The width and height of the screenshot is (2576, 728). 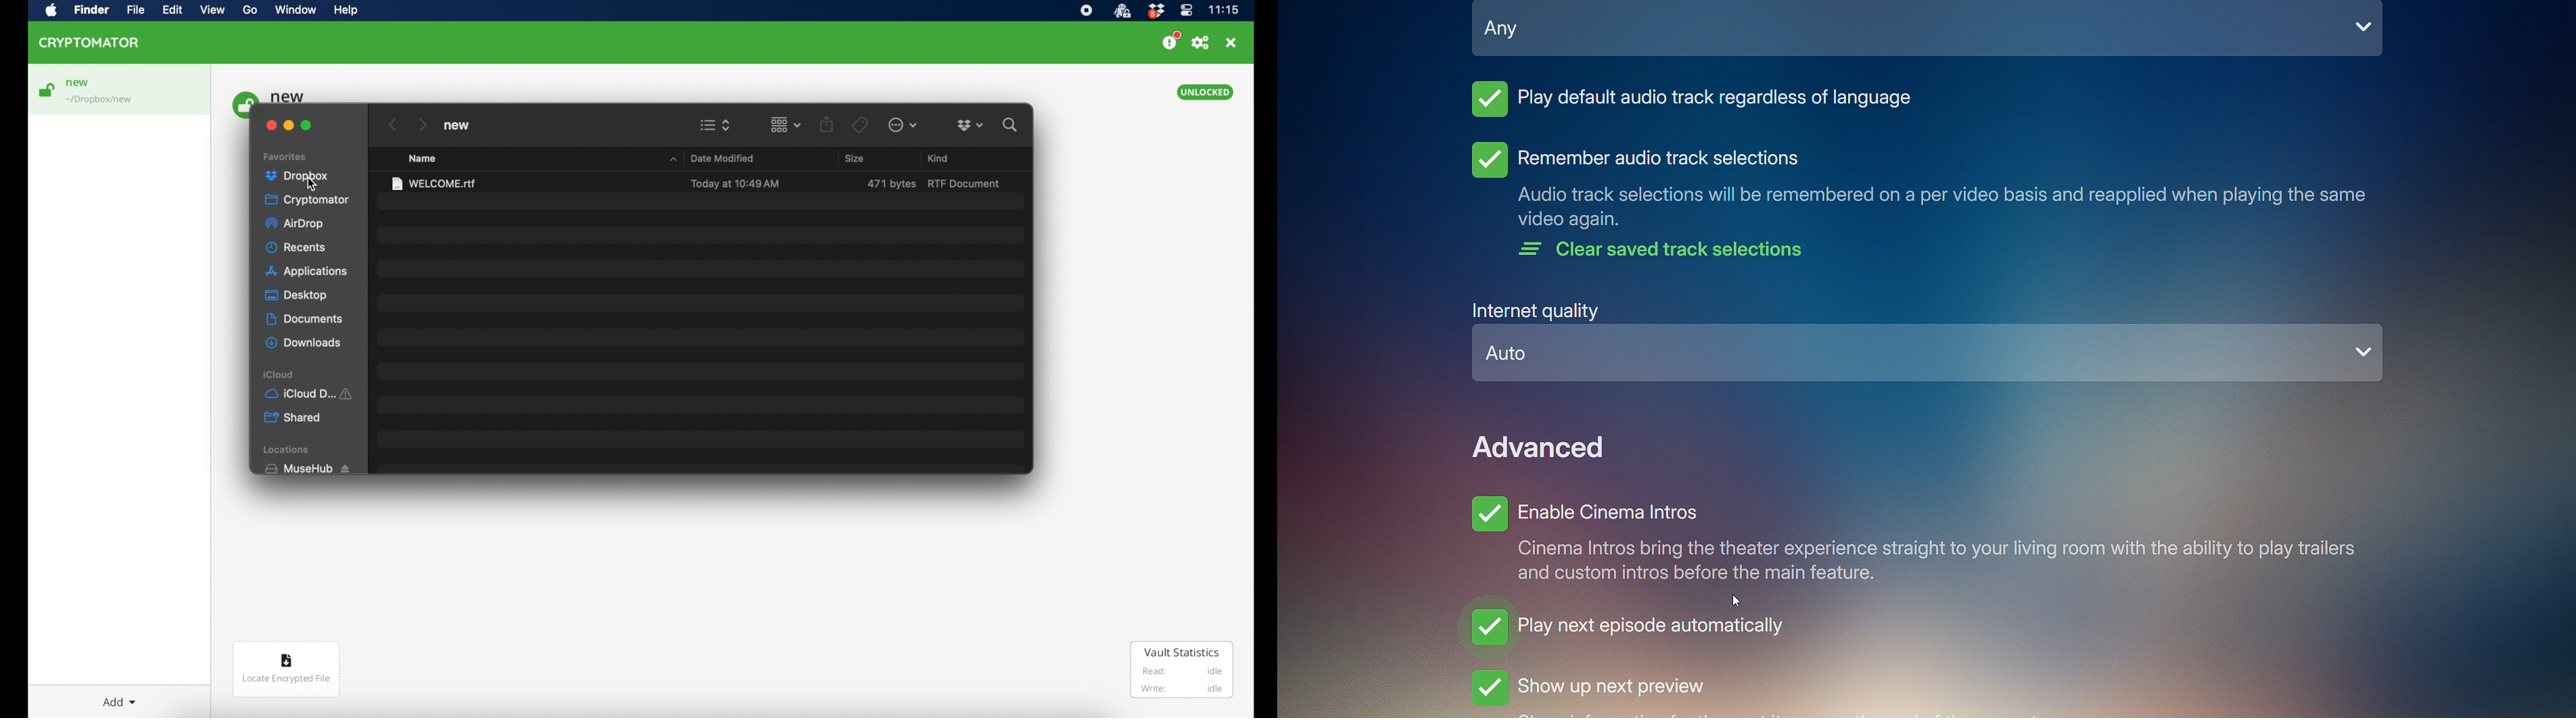 I want to click on search, so click(x=1010, y=125).